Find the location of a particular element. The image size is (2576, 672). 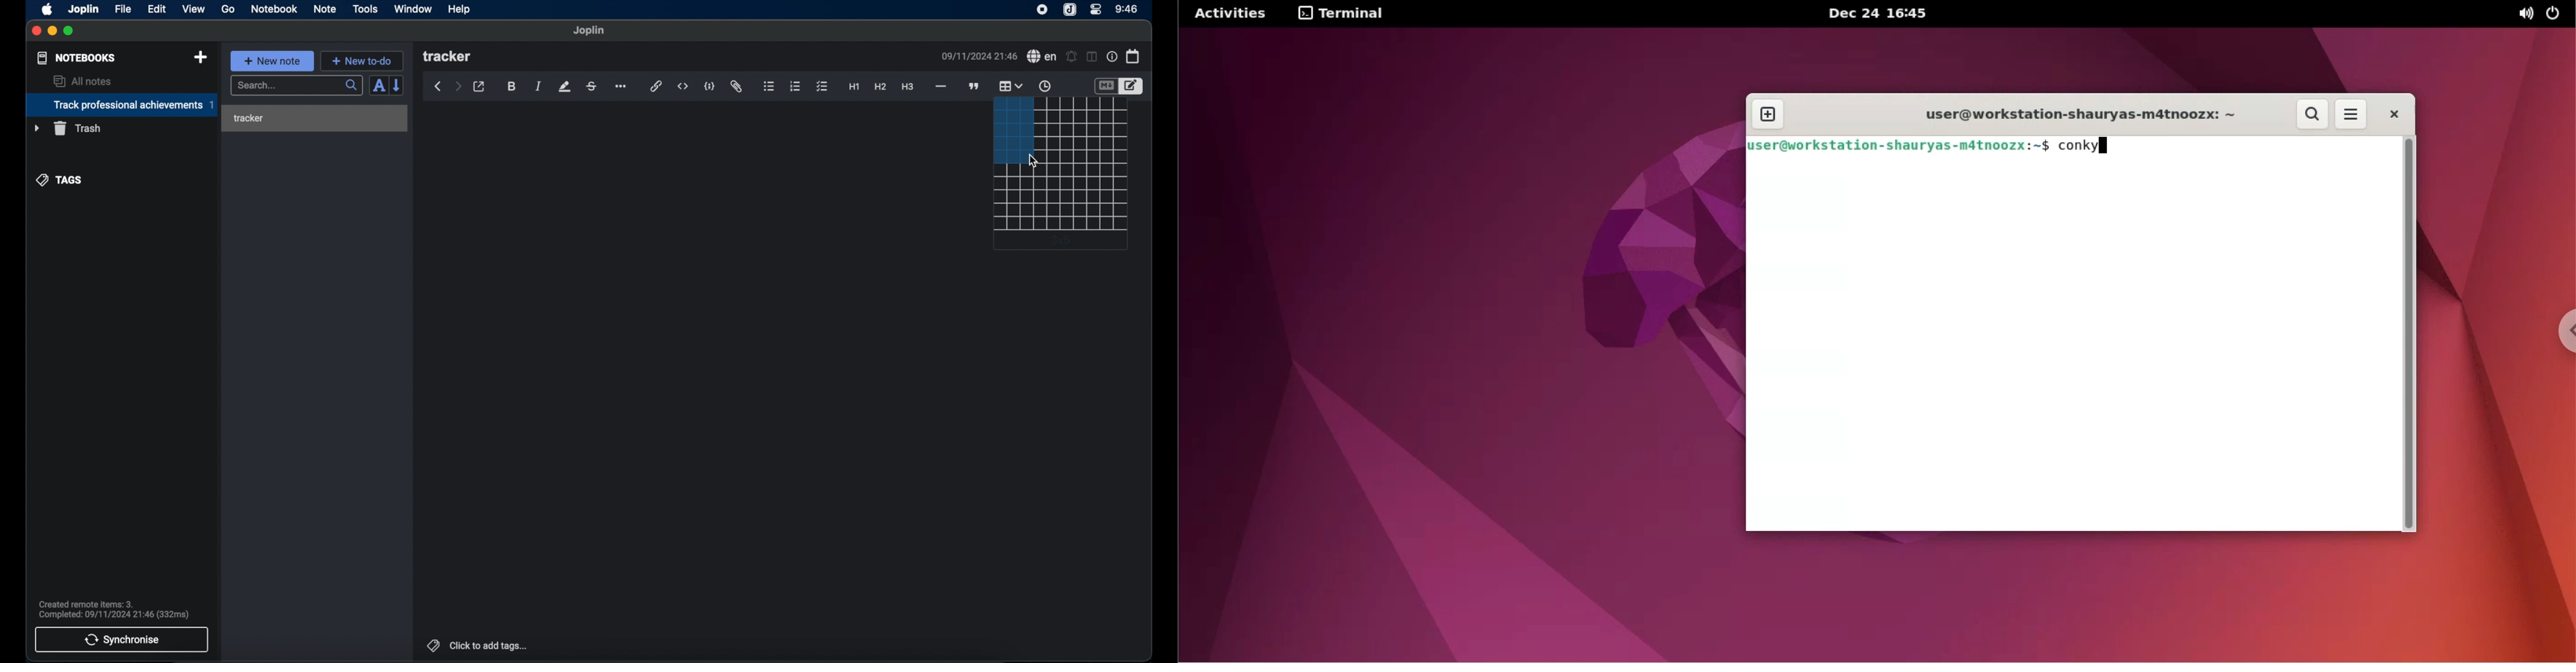

code is located at coordinates (711, 86).